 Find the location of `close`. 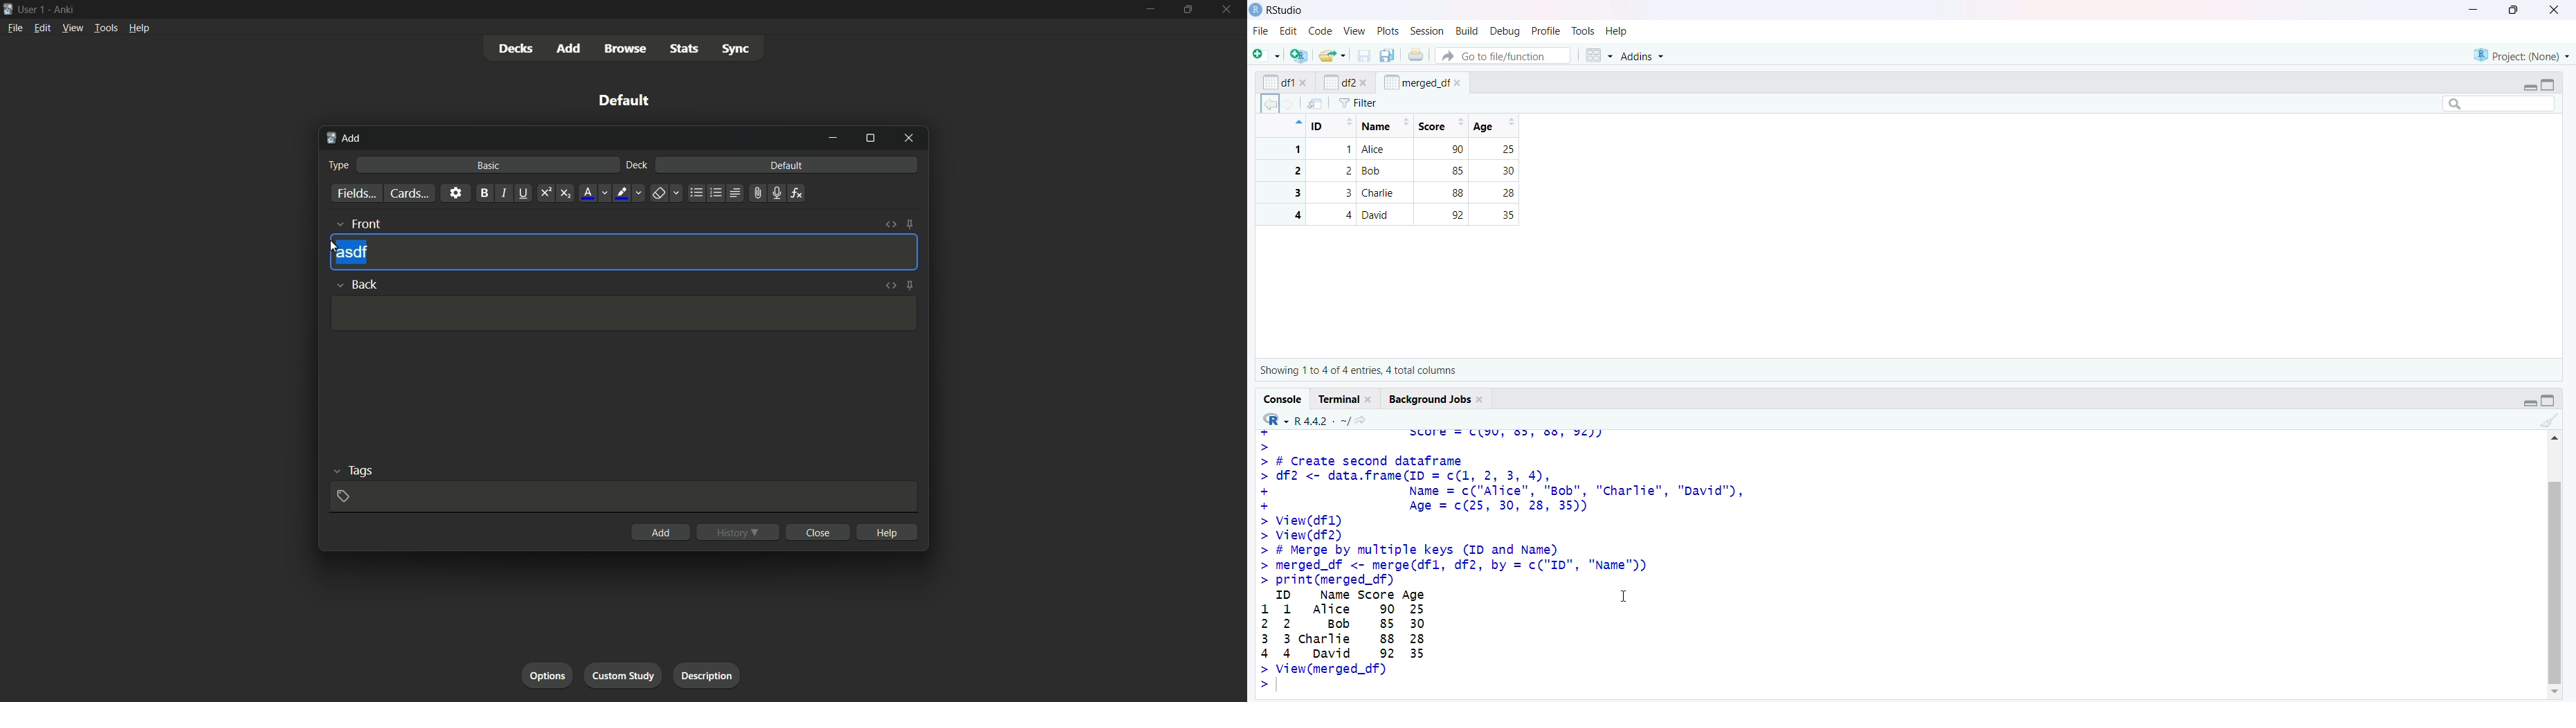

close is located at coordinates (1363, 83).